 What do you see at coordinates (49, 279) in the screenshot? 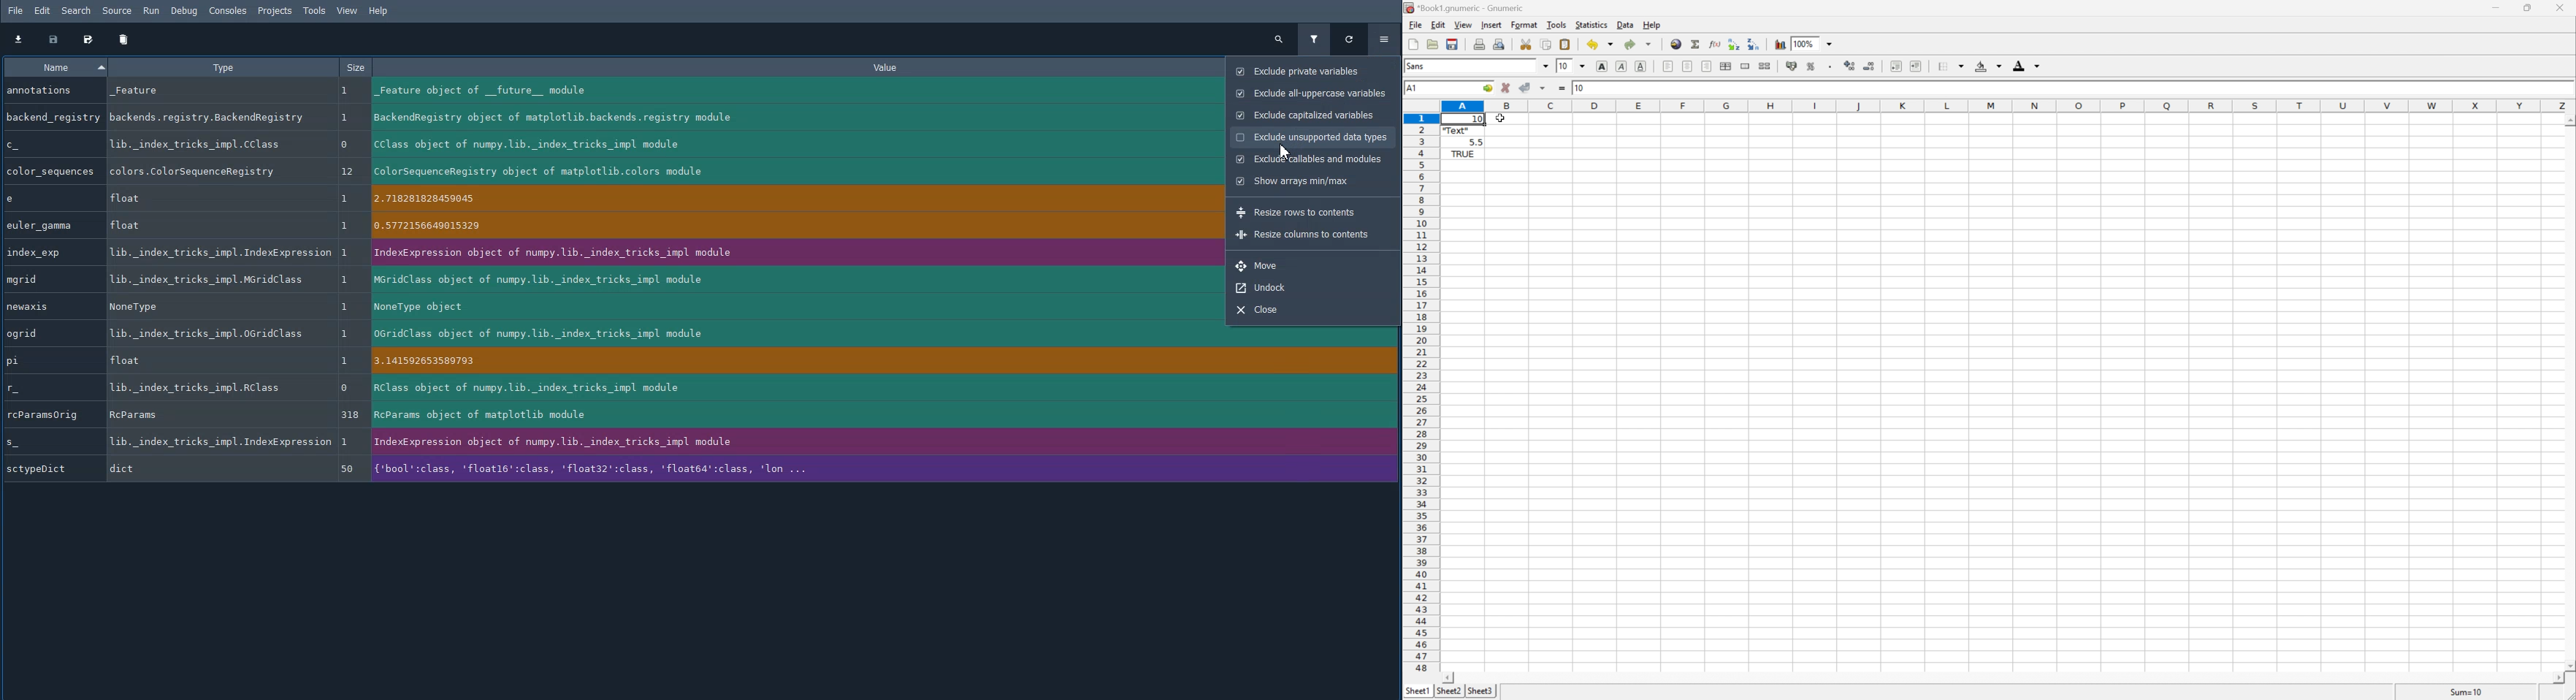
I see `mgrid` at bounding box center [49, 279].